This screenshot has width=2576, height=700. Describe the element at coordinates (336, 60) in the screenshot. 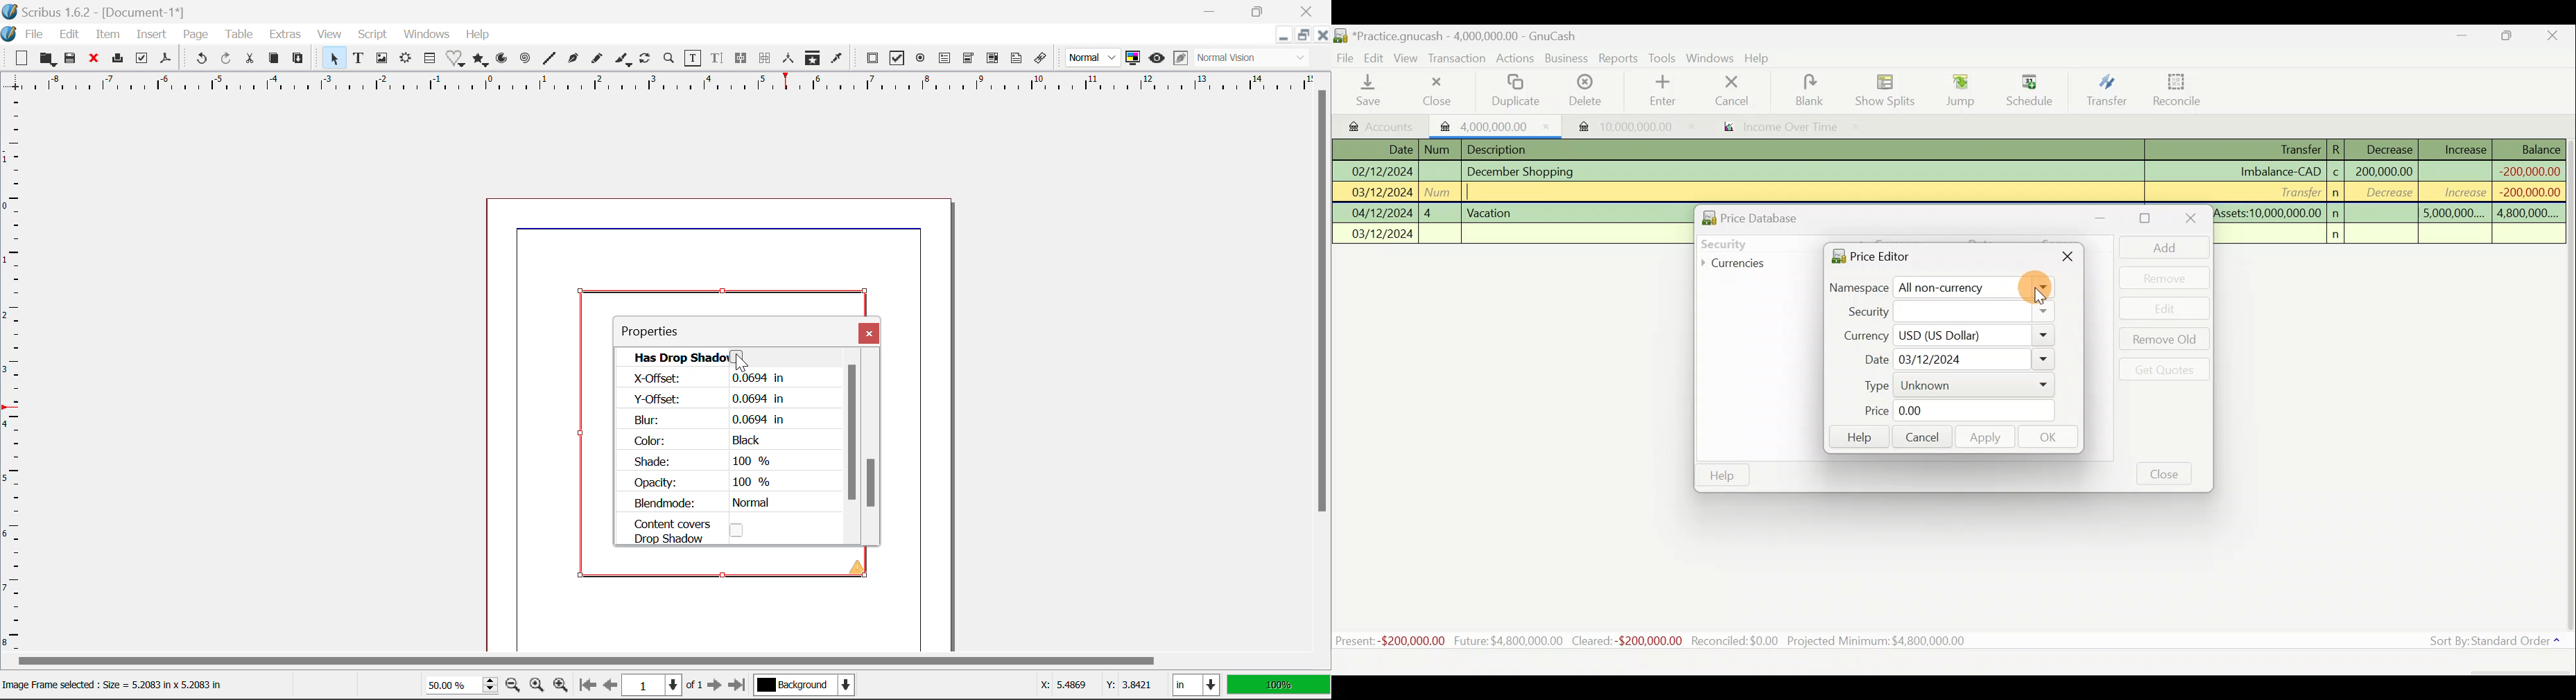

I see `Select` at that location.